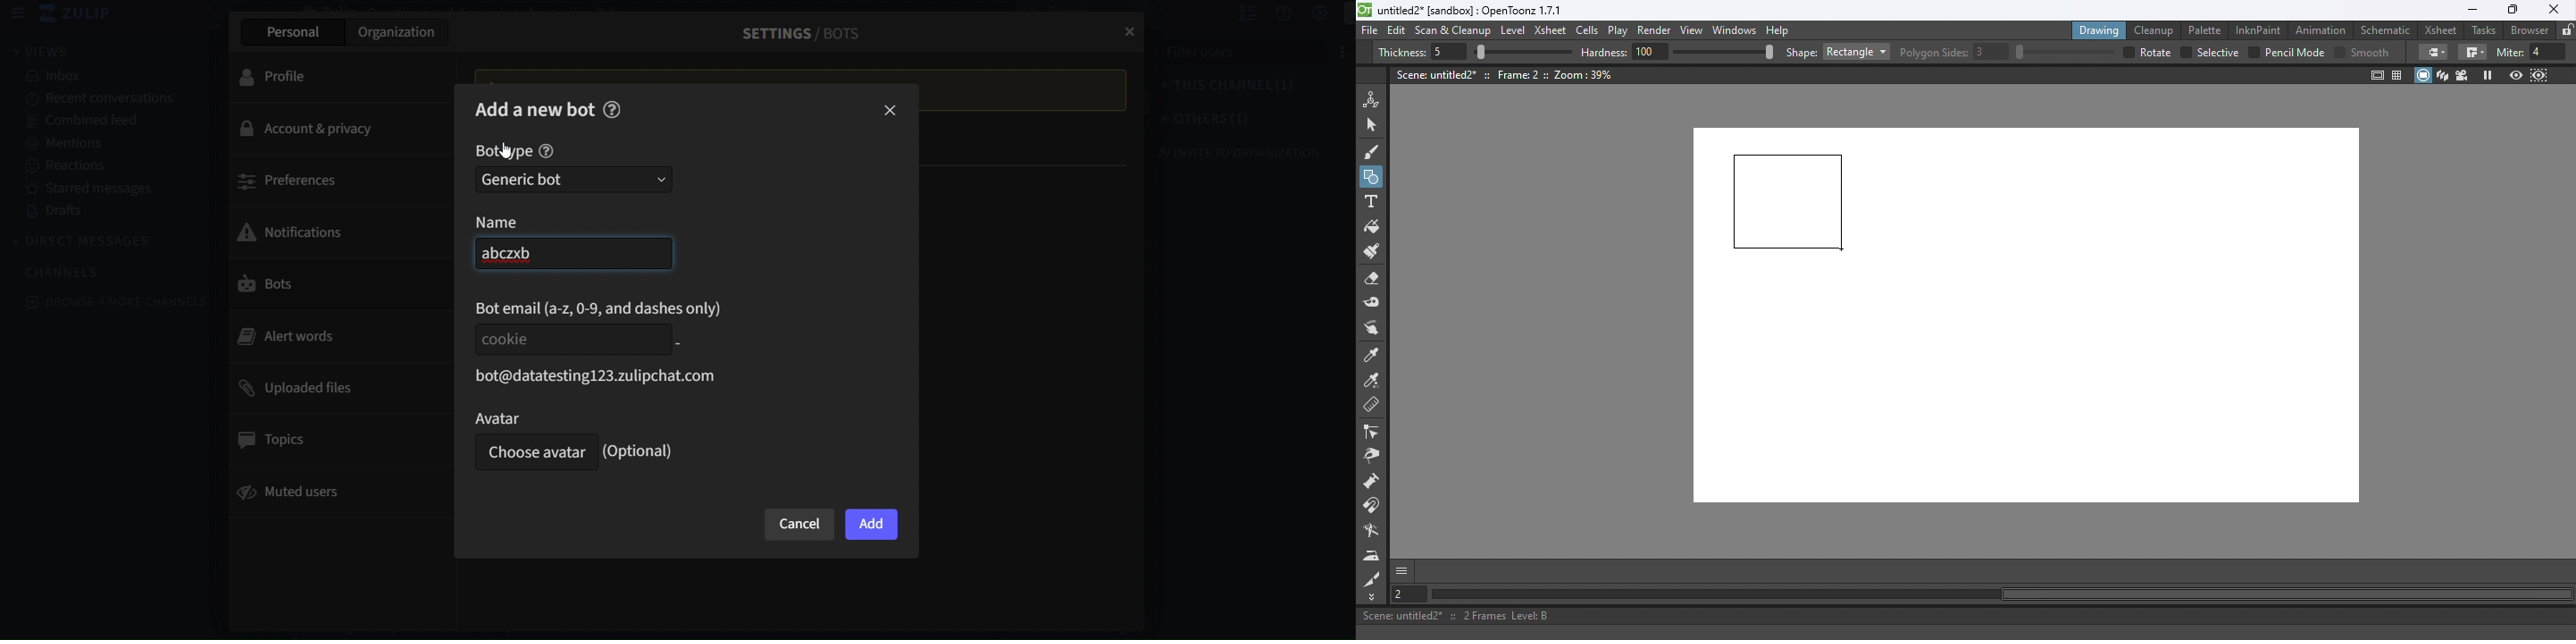  I want to click on add, so click(872, 525).